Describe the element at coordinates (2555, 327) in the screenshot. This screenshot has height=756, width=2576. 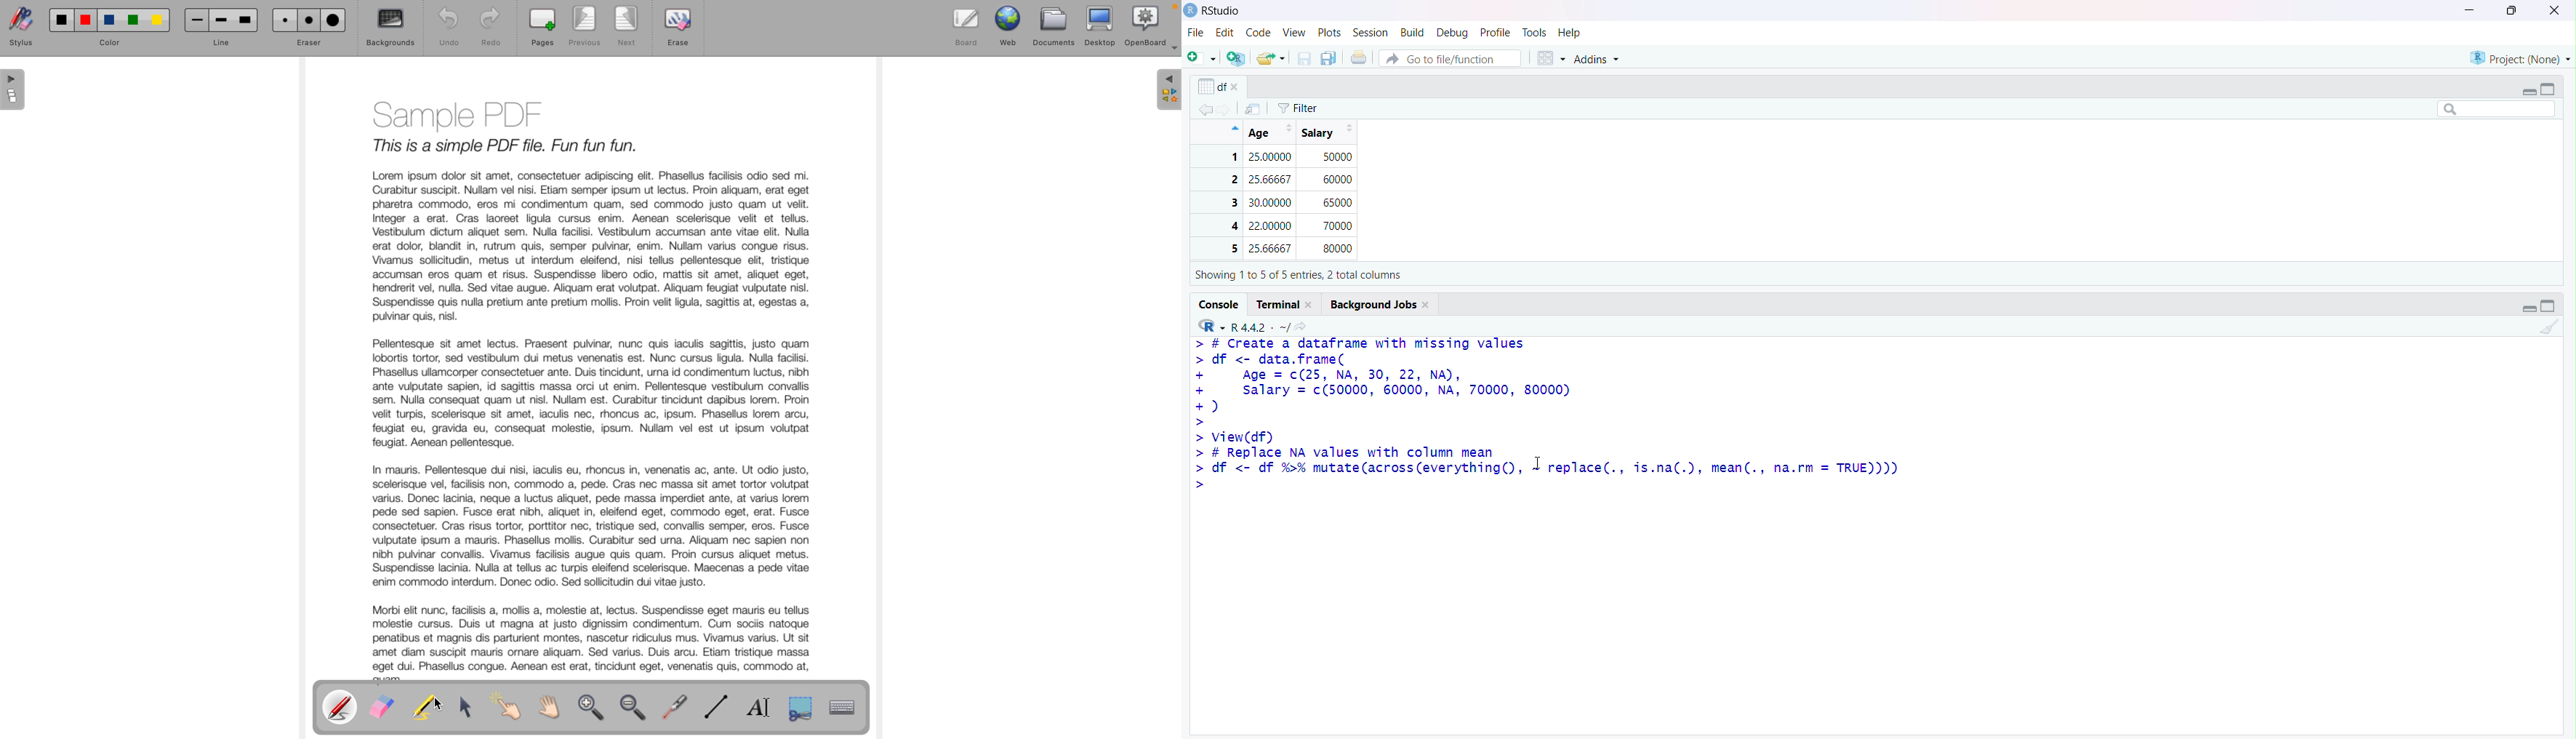
I see `Clear Console (Ctrl + L)` at that location.